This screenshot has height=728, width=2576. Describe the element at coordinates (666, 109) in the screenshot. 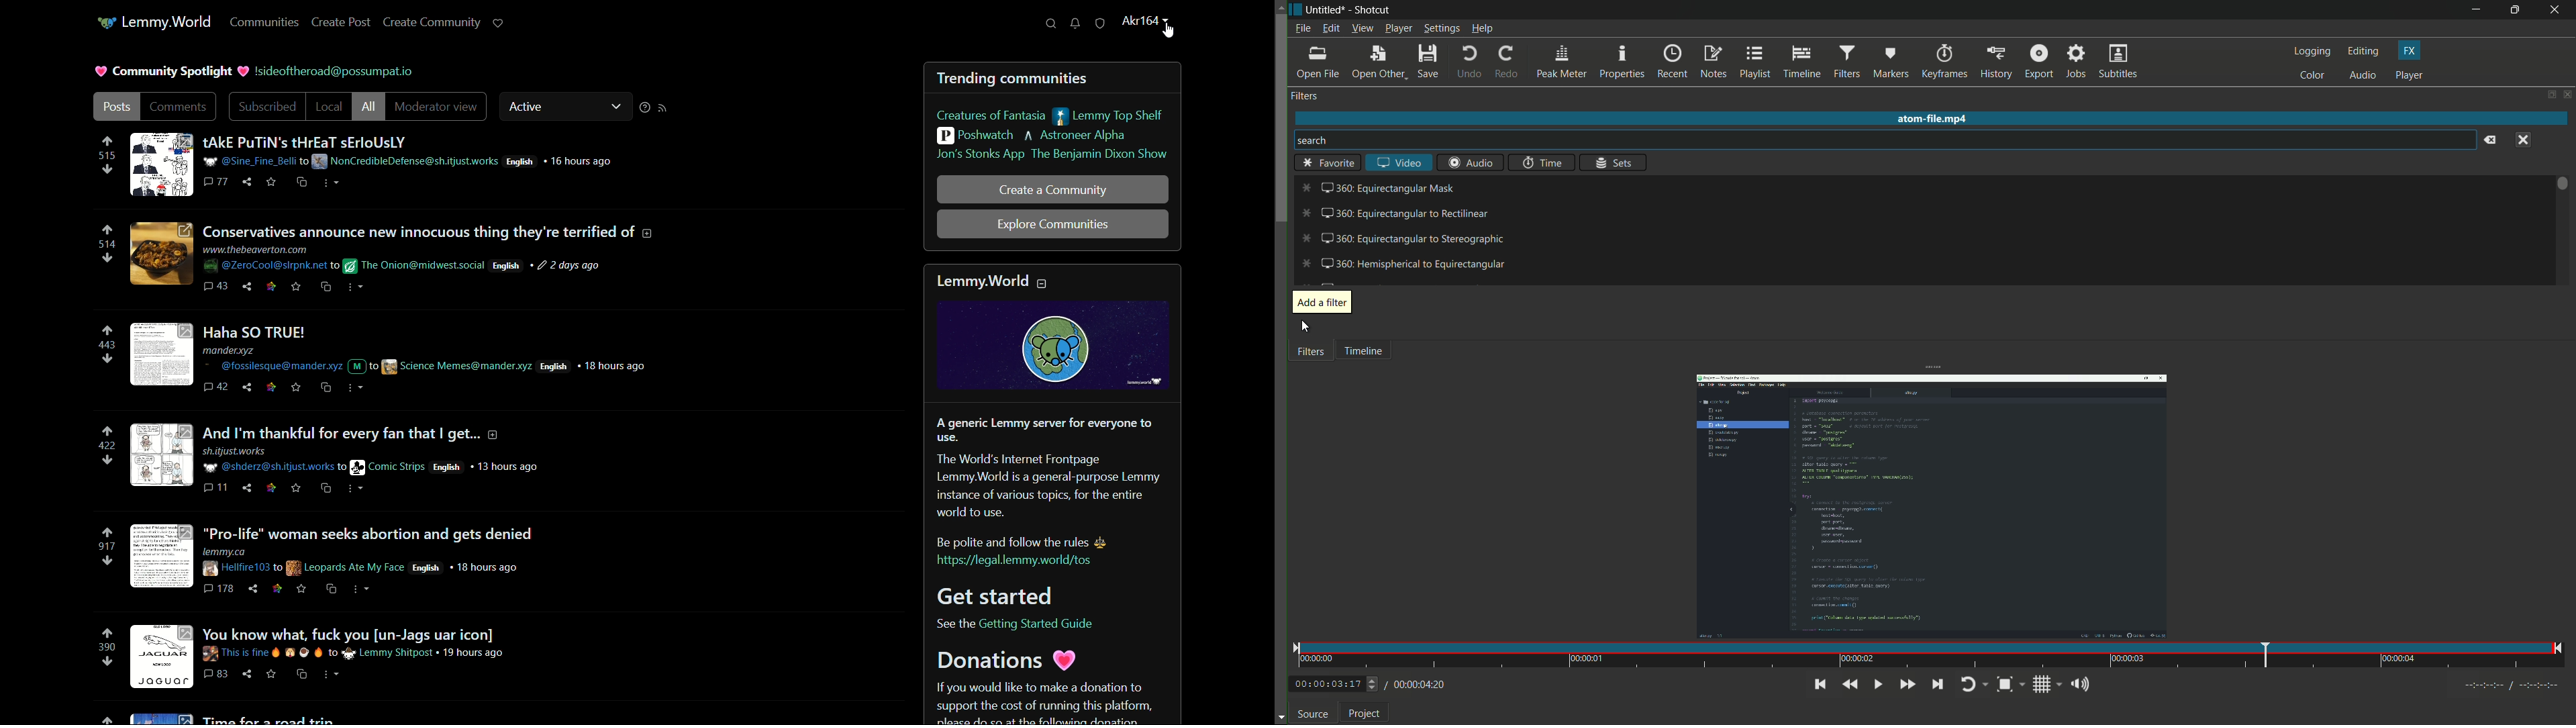

I see `RSS` at that location.